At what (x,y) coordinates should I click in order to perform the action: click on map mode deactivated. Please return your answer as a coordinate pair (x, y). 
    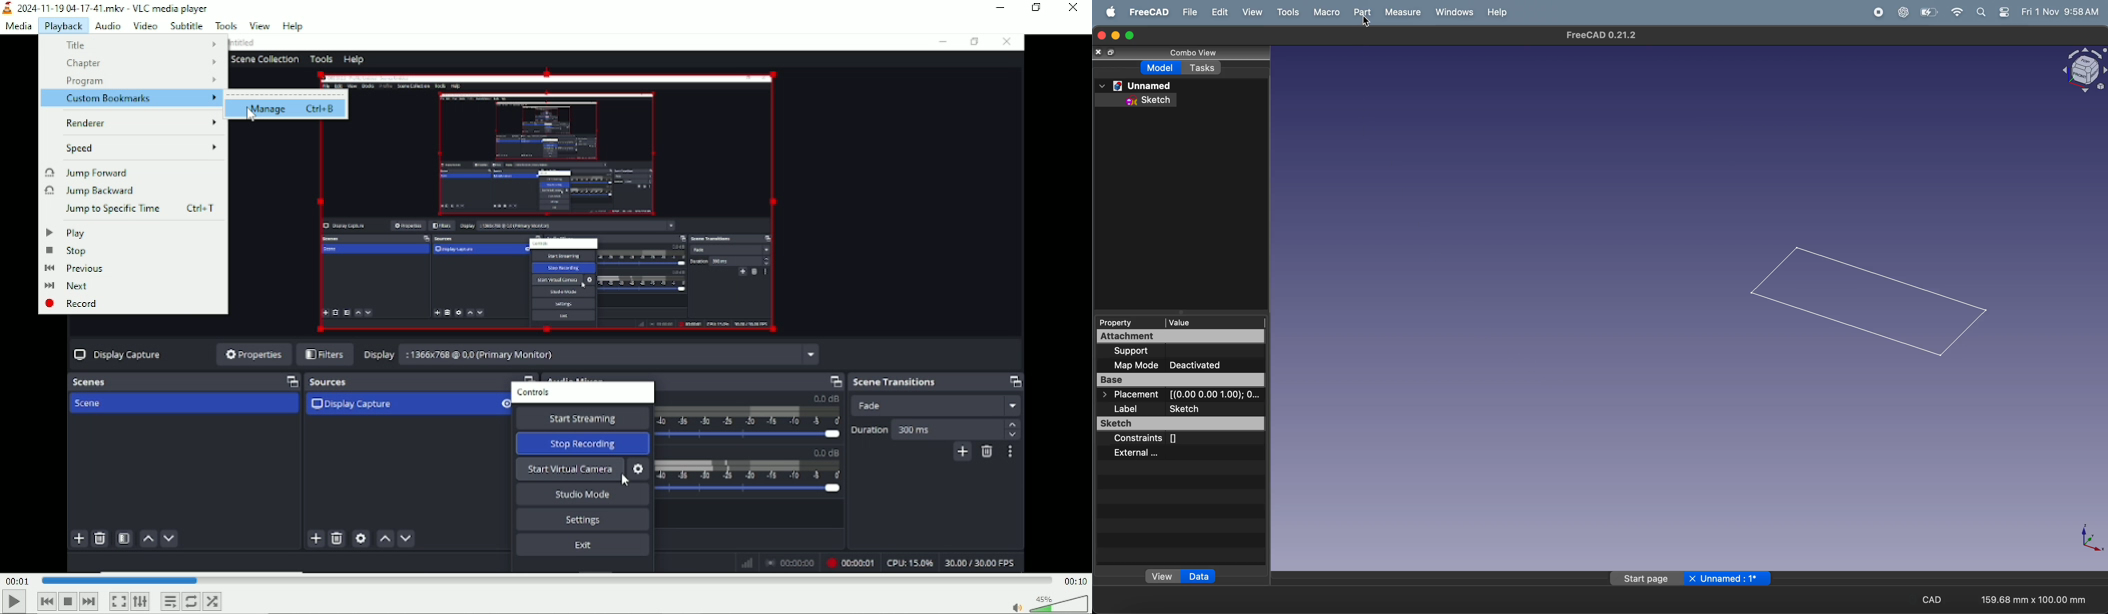
    Looking at the image, I should click on (1181, 365).